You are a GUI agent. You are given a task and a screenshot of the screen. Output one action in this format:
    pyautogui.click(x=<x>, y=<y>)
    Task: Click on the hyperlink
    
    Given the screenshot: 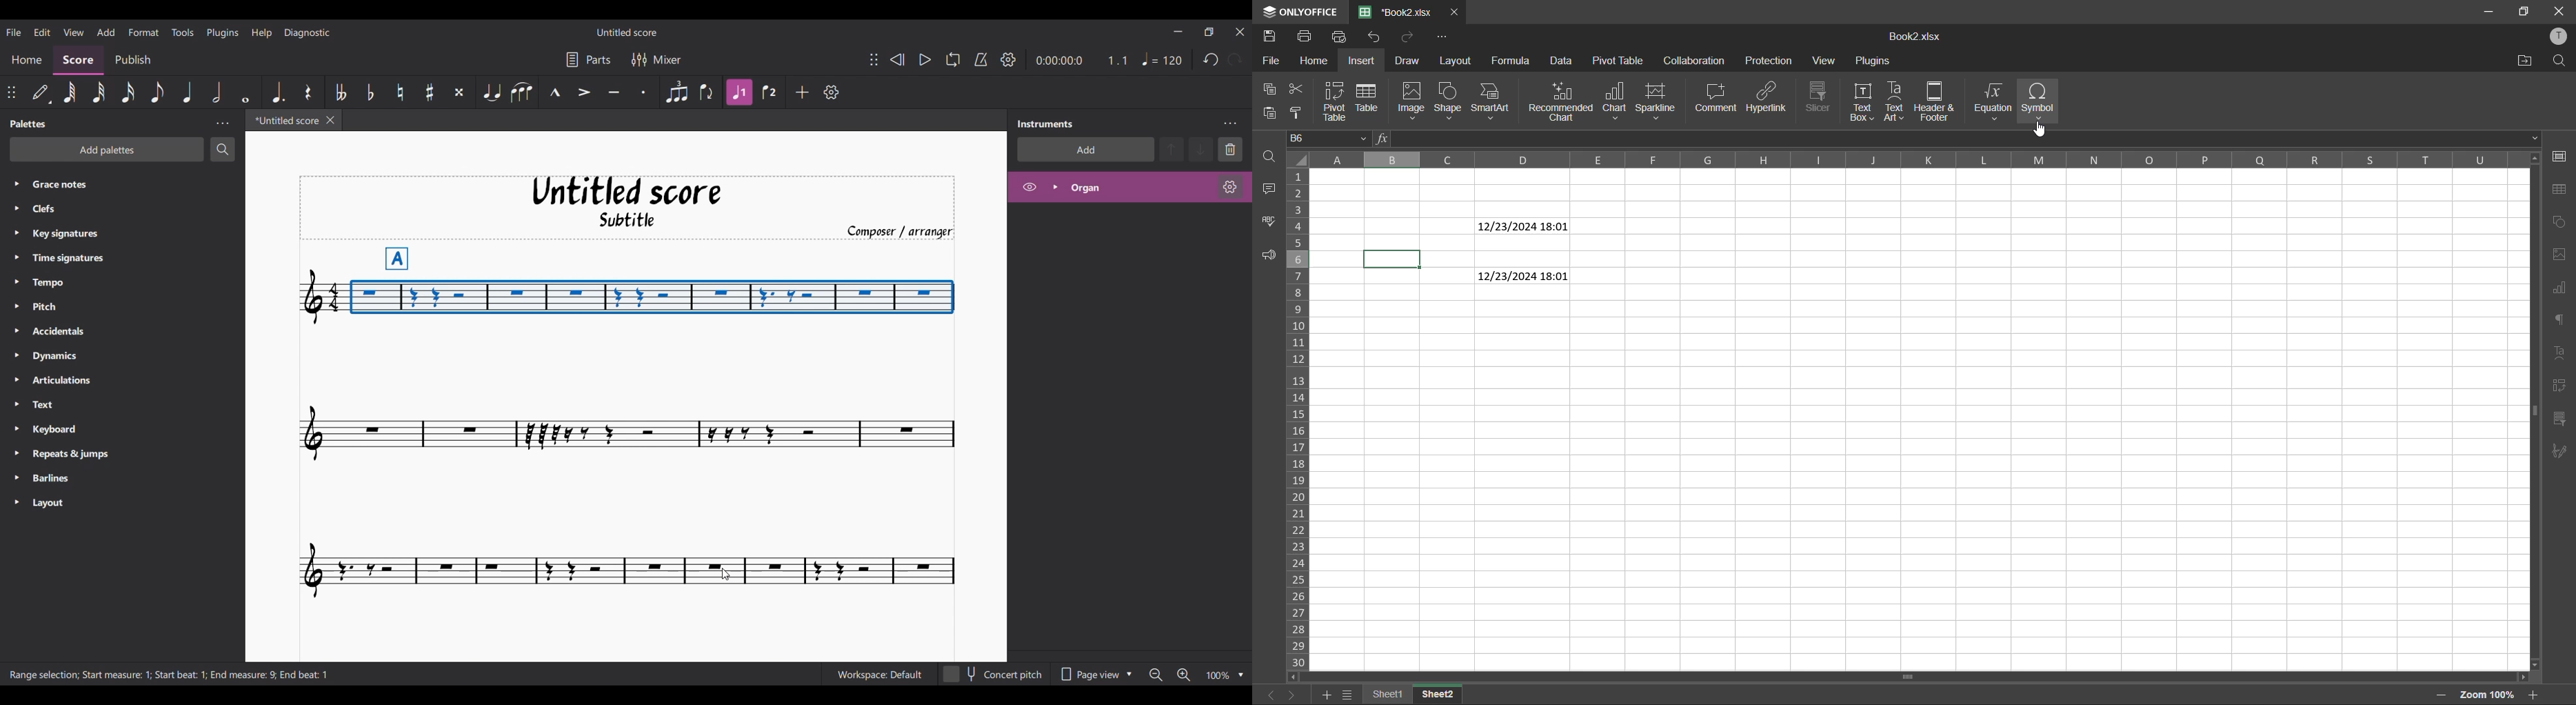 What is the action you would take?
    pyautogui.click(x=1772, y=97)
    